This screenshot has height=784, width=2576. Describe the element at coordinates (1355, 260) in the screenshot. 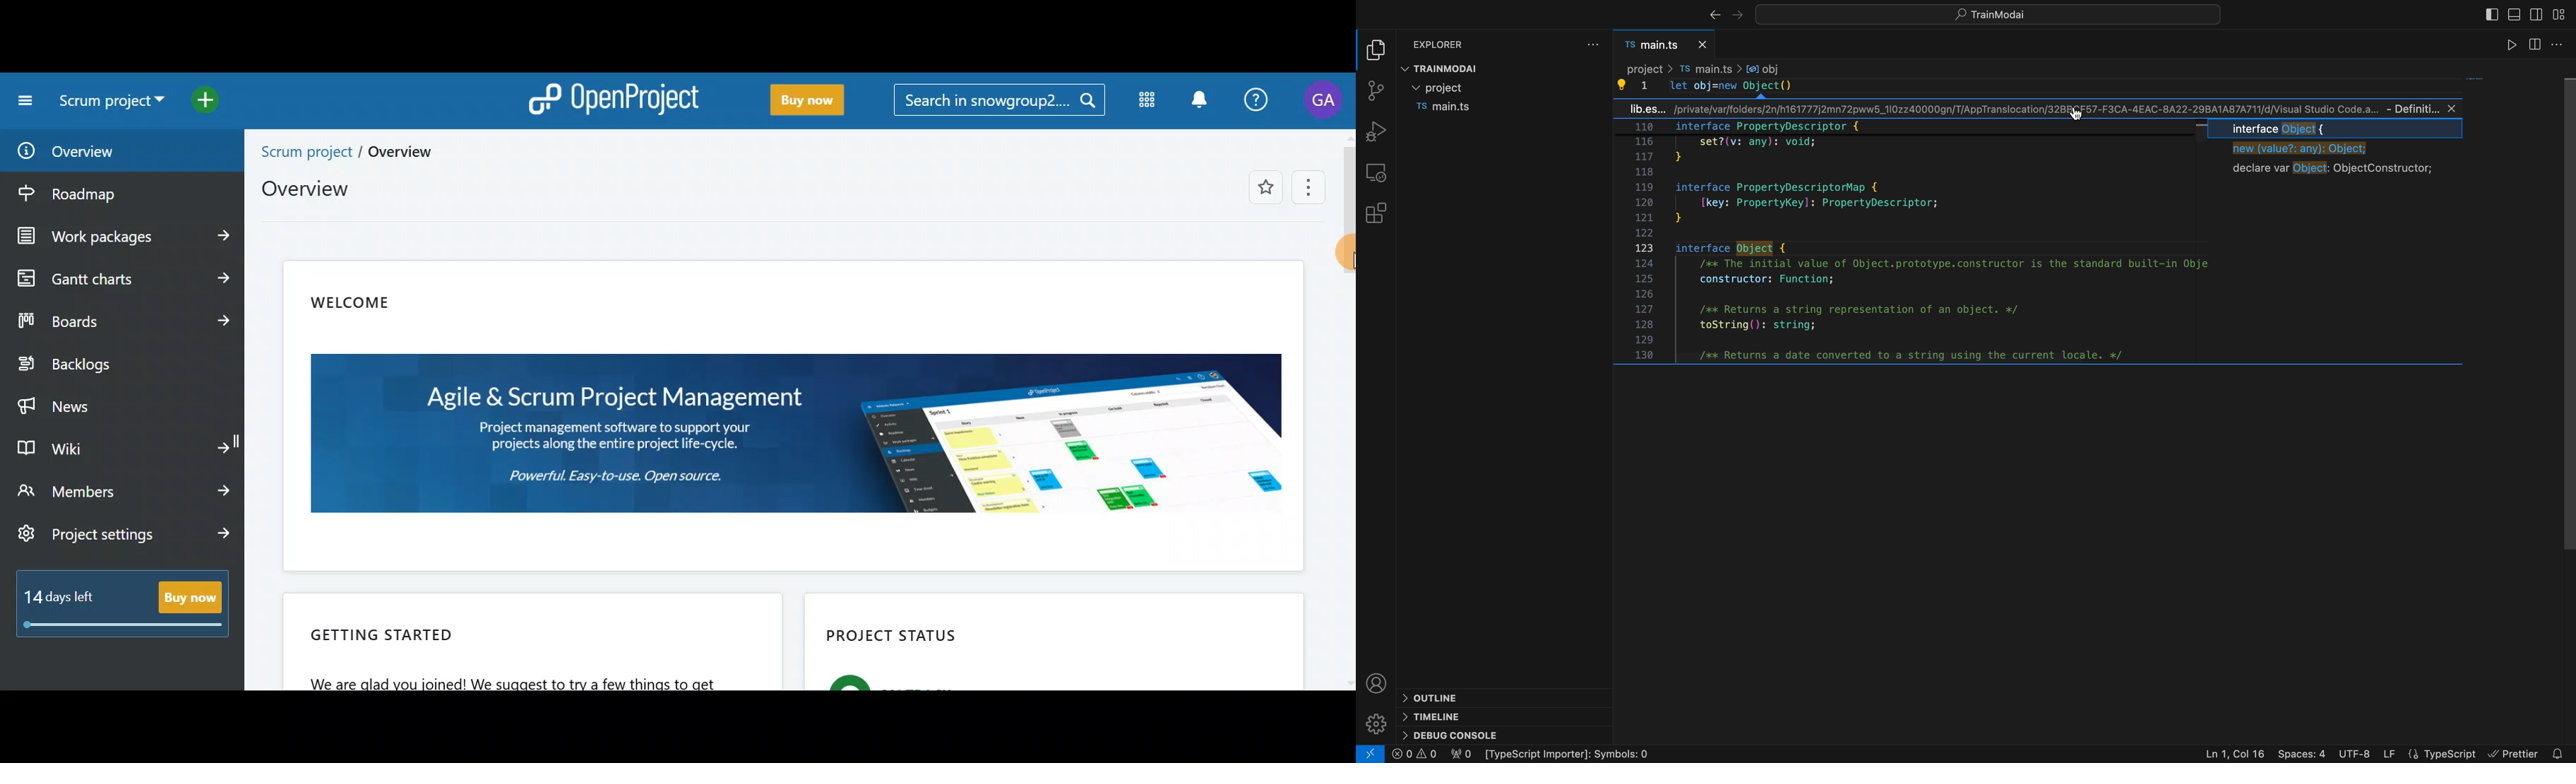

I see `mouse down` at that location.